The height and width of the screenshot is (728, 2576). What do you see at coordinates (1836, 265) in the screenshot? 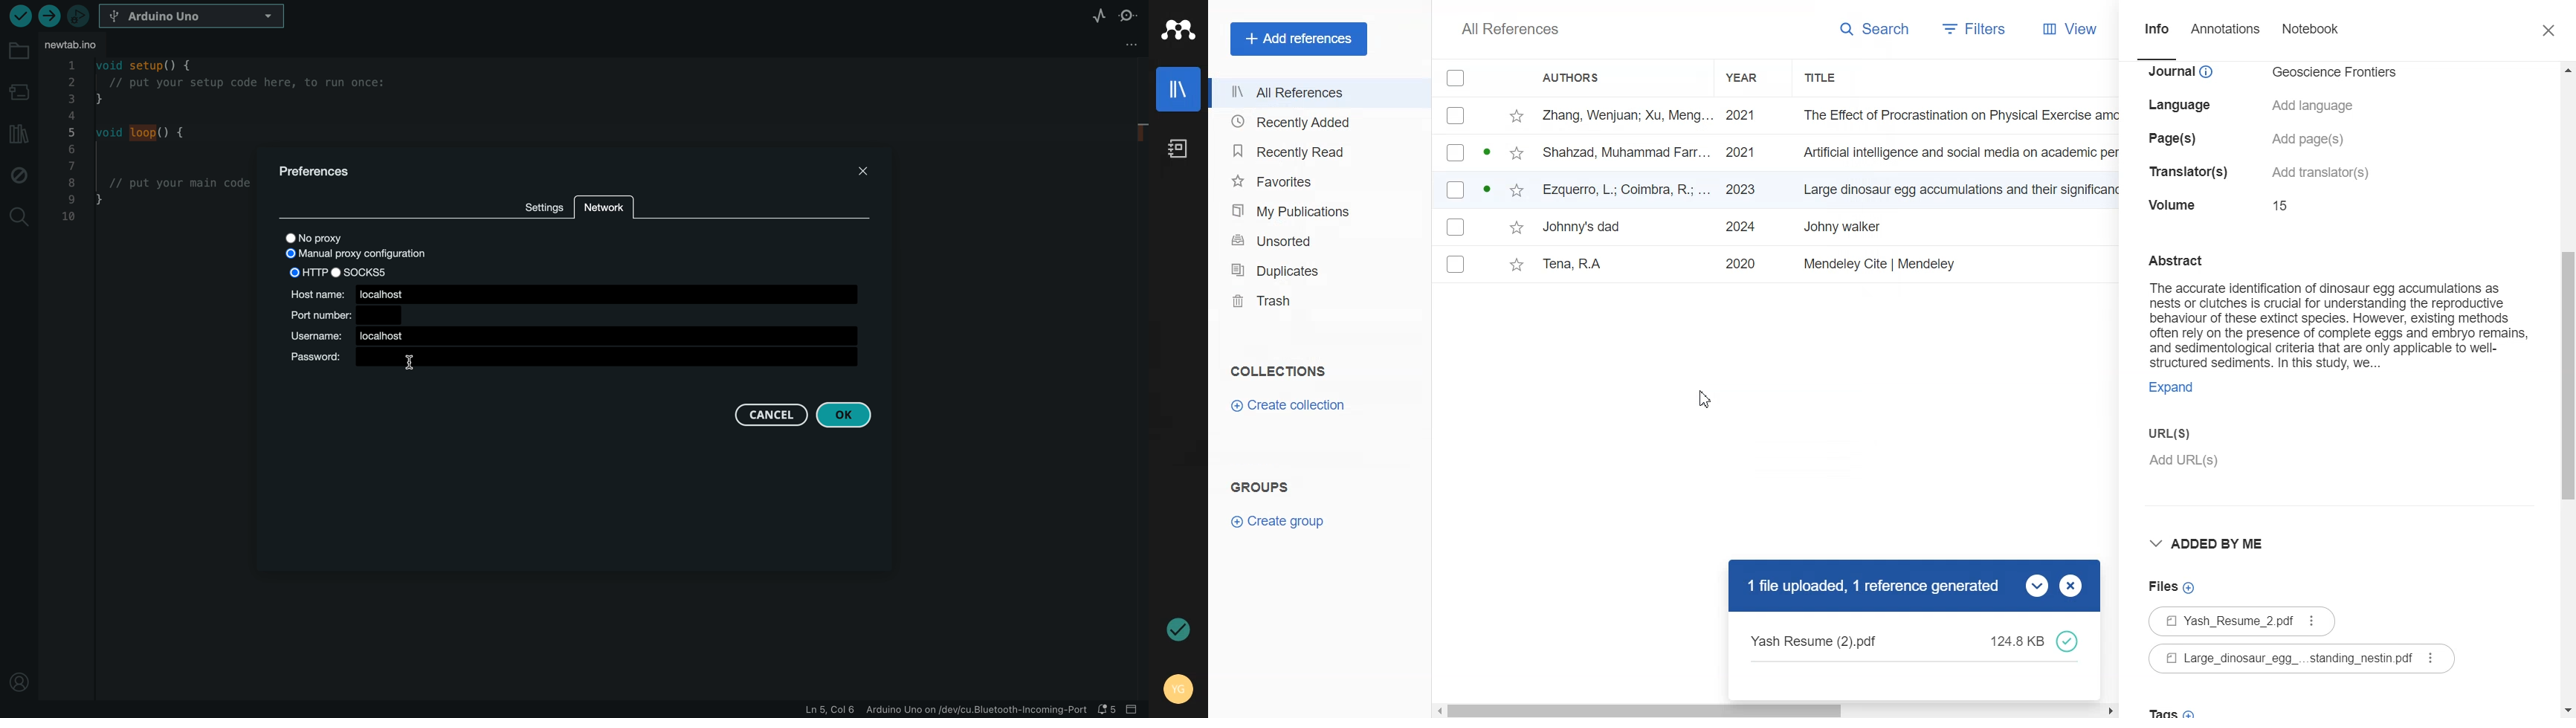
I see `File` at bounding box center [1836, 265].